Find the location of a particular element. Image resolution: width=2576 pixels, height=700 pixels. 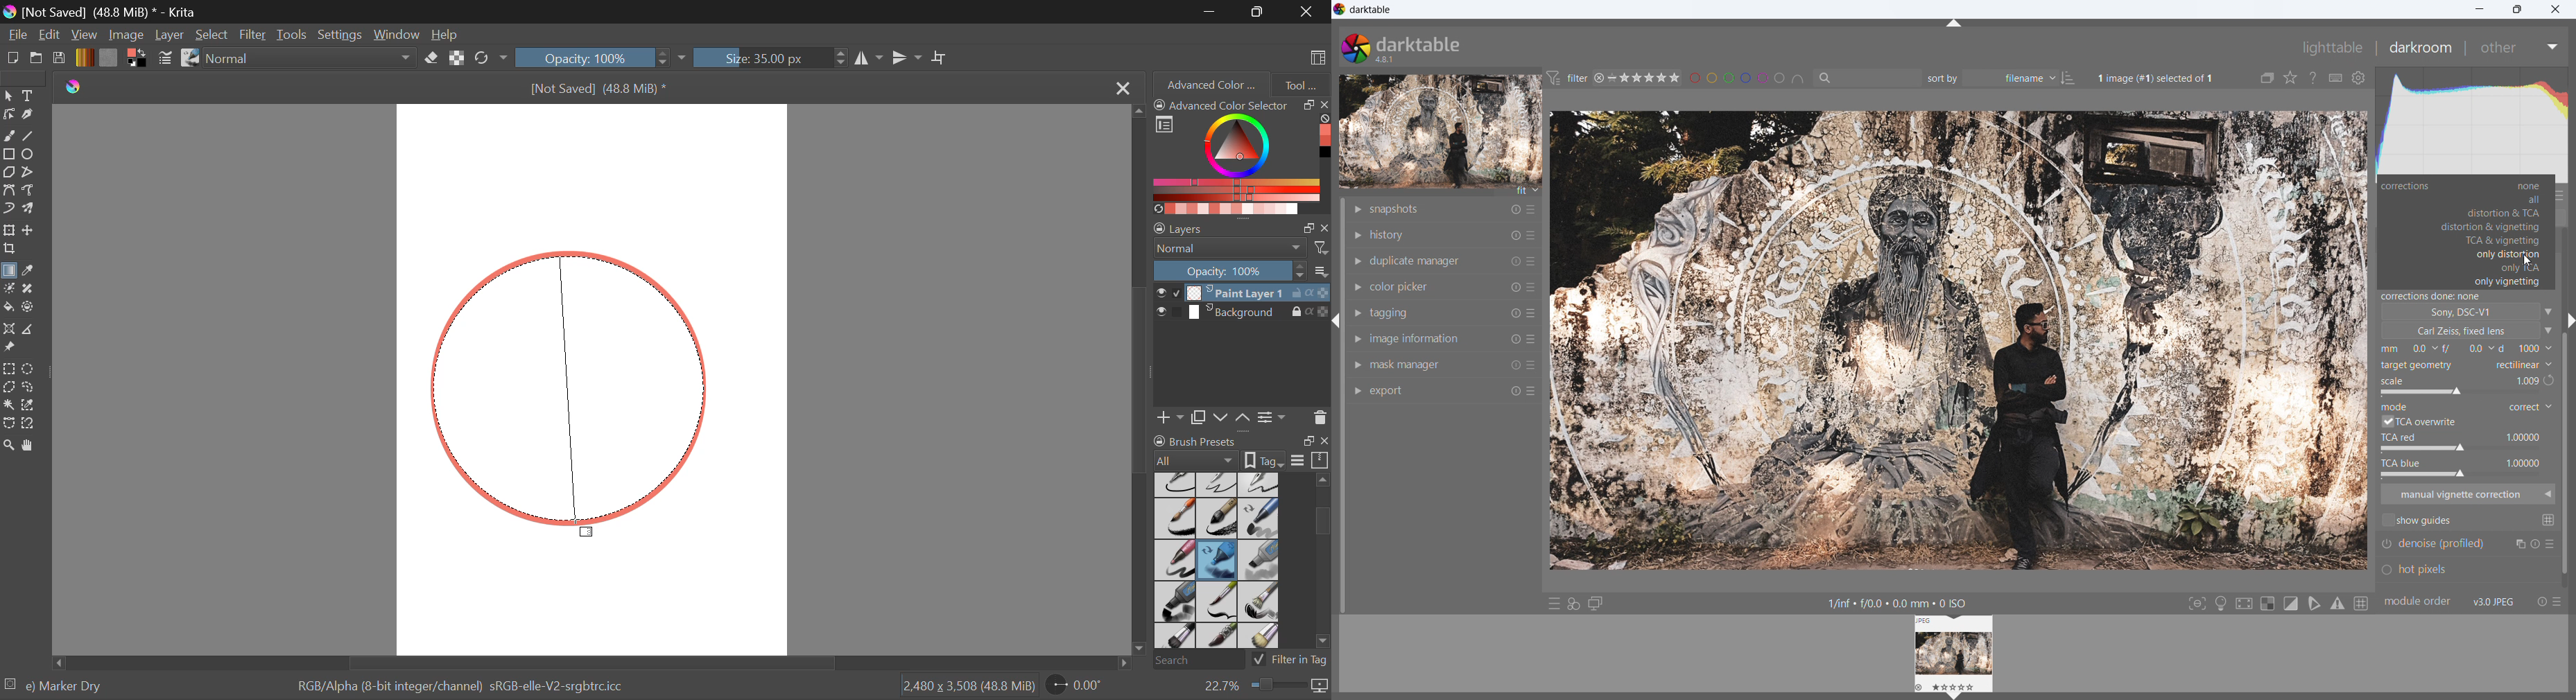

show module is located at coordinates (1360, 338).